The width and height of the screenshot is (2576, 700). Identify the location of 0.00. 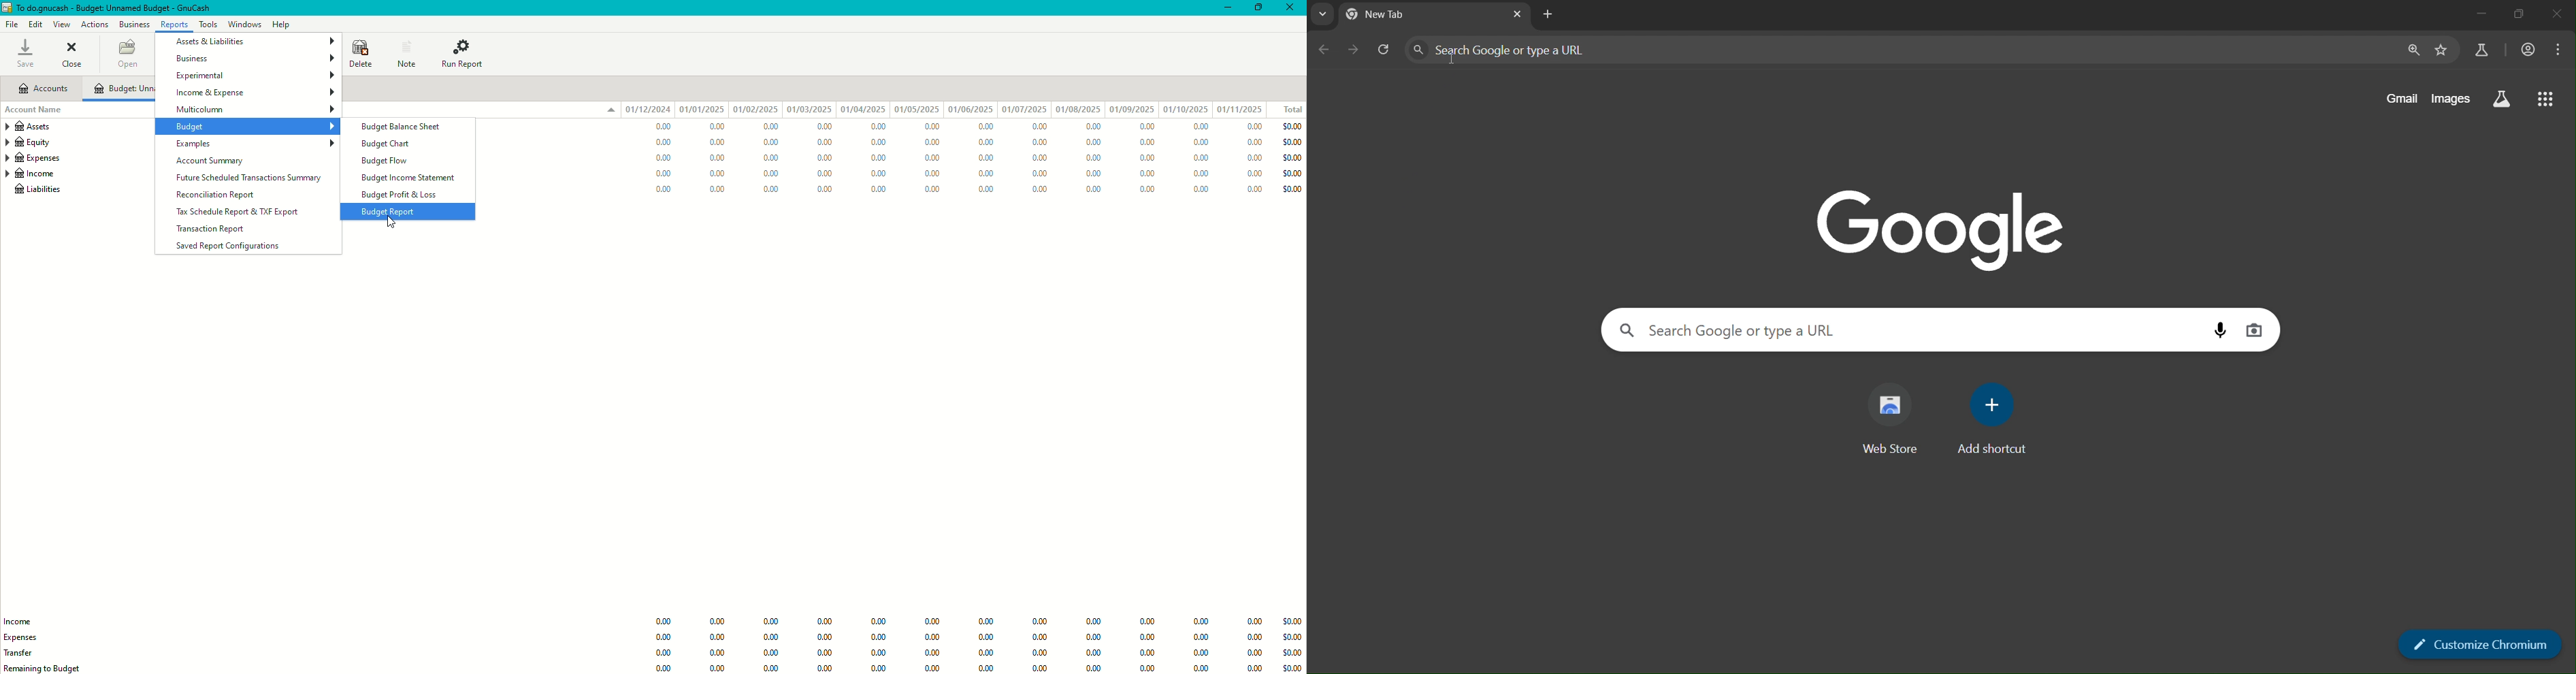
(1150, 159).